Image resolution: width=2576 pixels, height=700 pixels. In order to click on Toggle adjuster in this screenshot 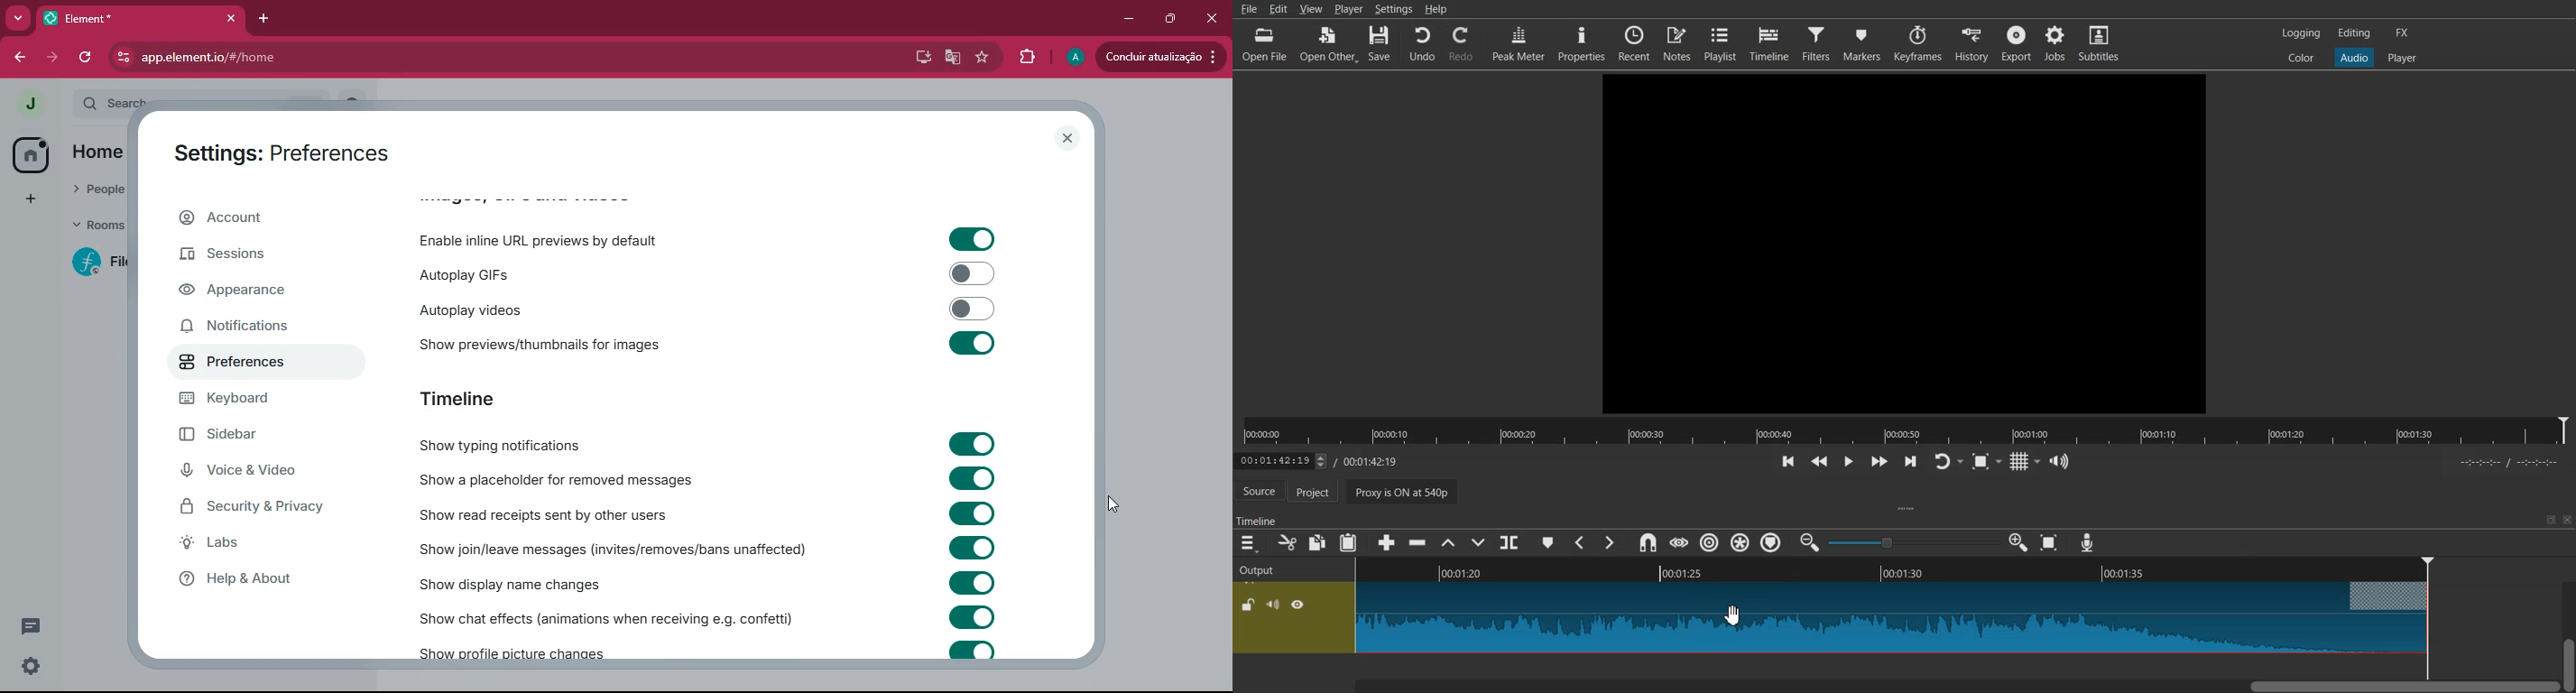, I will do `click(1914, 542)`.